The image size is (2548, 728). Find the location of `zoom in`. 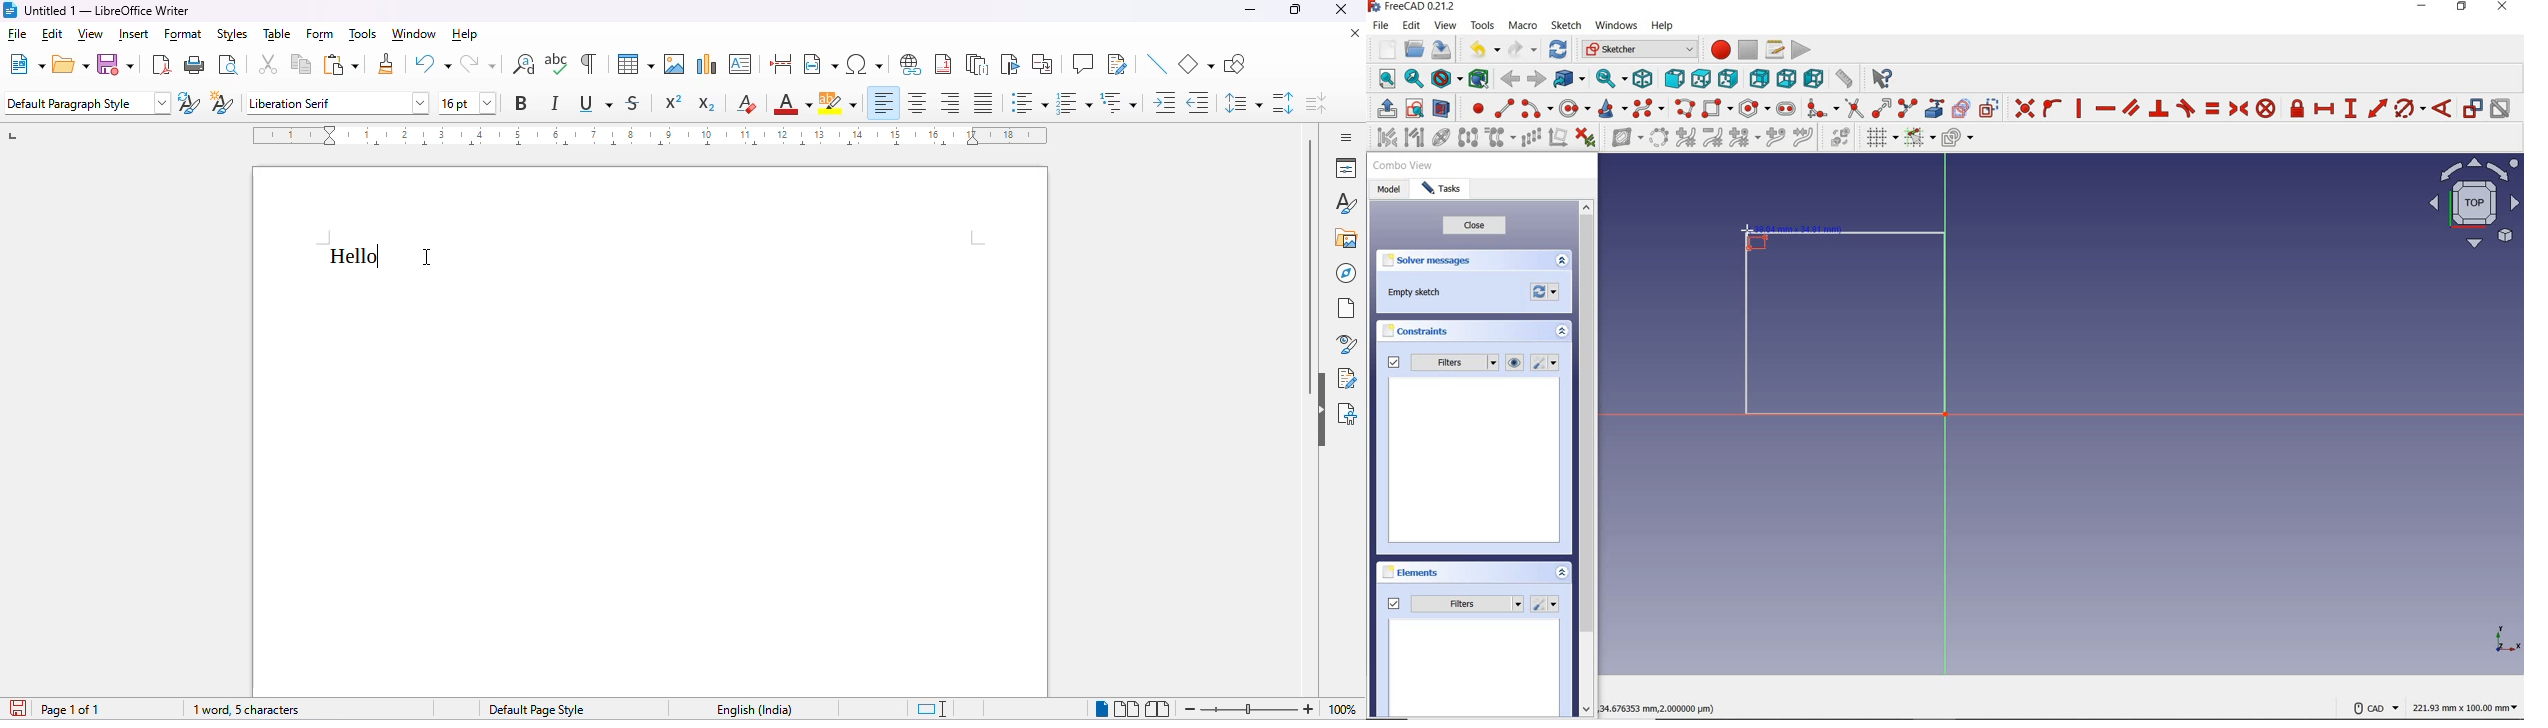

zoom in is located at coordinates (1307, 708).